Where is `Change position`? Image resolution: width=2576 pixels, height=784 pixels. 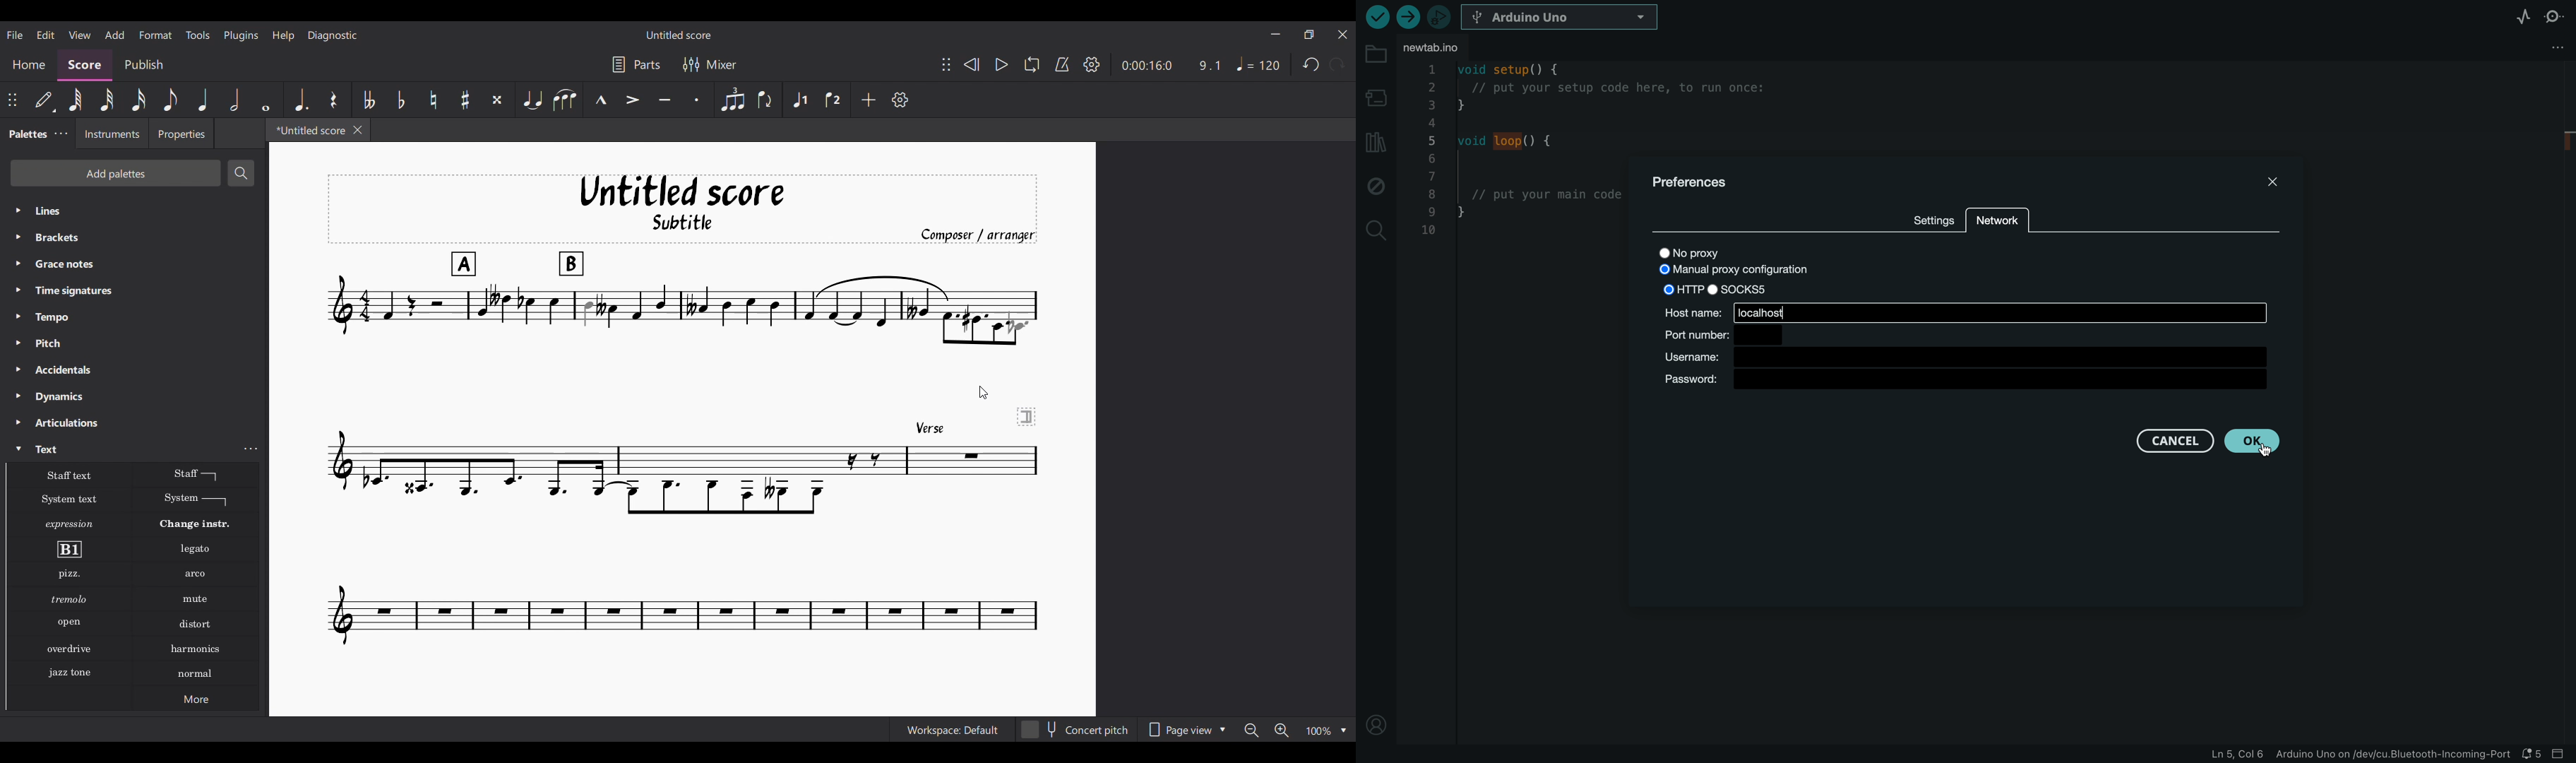
Change position is located at coordinates (12, 100).